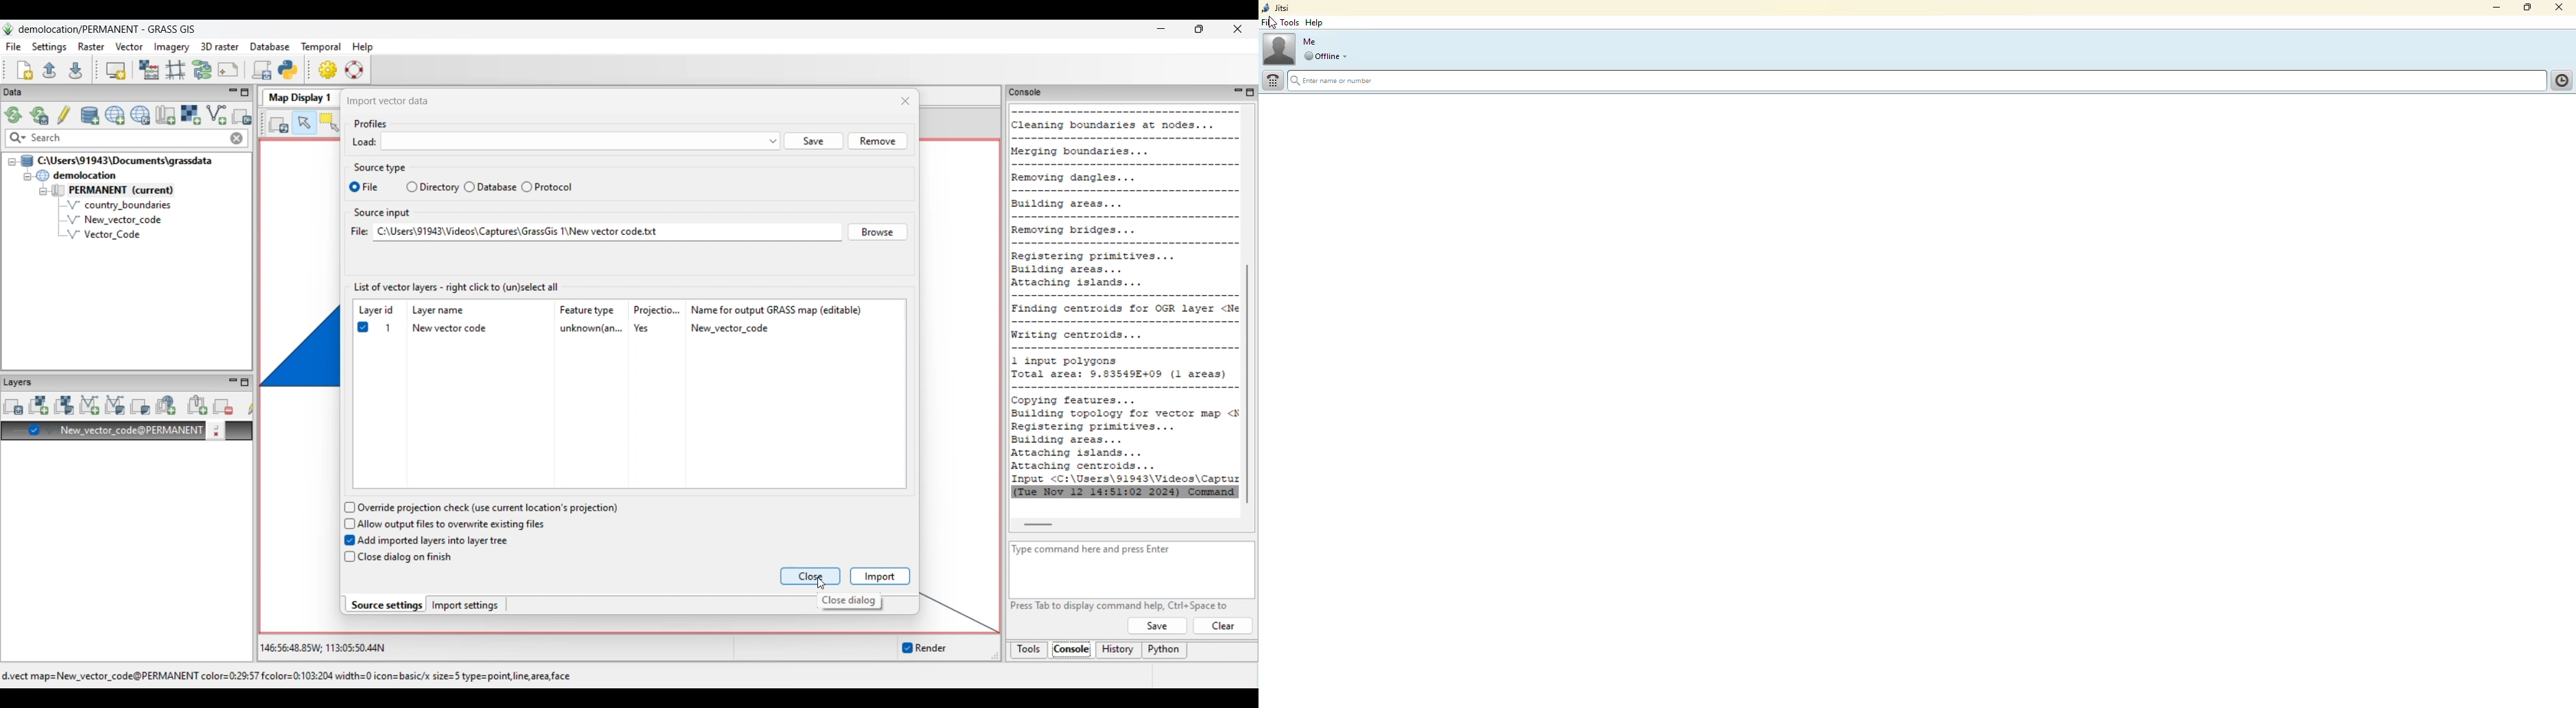 The height and width of the screenshot is (728, 2576). Describe the element at coordinates (1280, 48) in the screenshot. I see `profile` at that location.